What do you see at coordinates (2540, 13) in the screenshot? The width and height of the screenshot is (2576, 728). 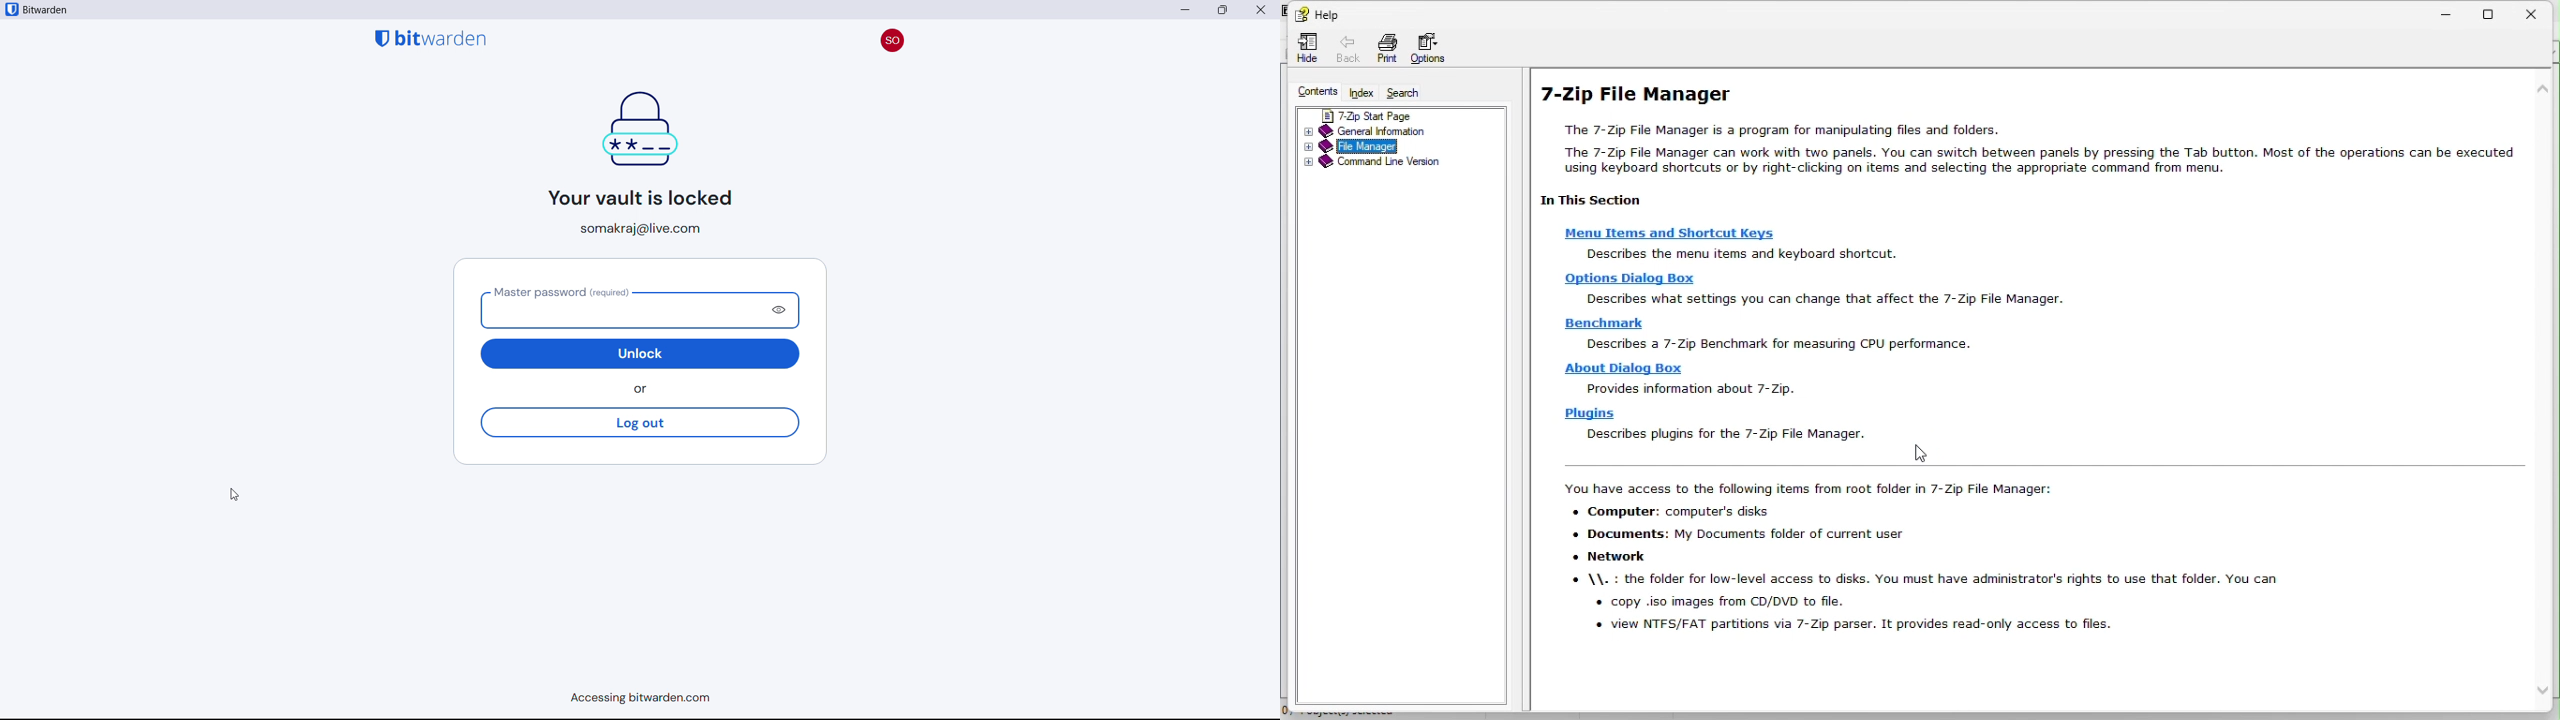 I see `Close` at bounding box center [2540, 13].